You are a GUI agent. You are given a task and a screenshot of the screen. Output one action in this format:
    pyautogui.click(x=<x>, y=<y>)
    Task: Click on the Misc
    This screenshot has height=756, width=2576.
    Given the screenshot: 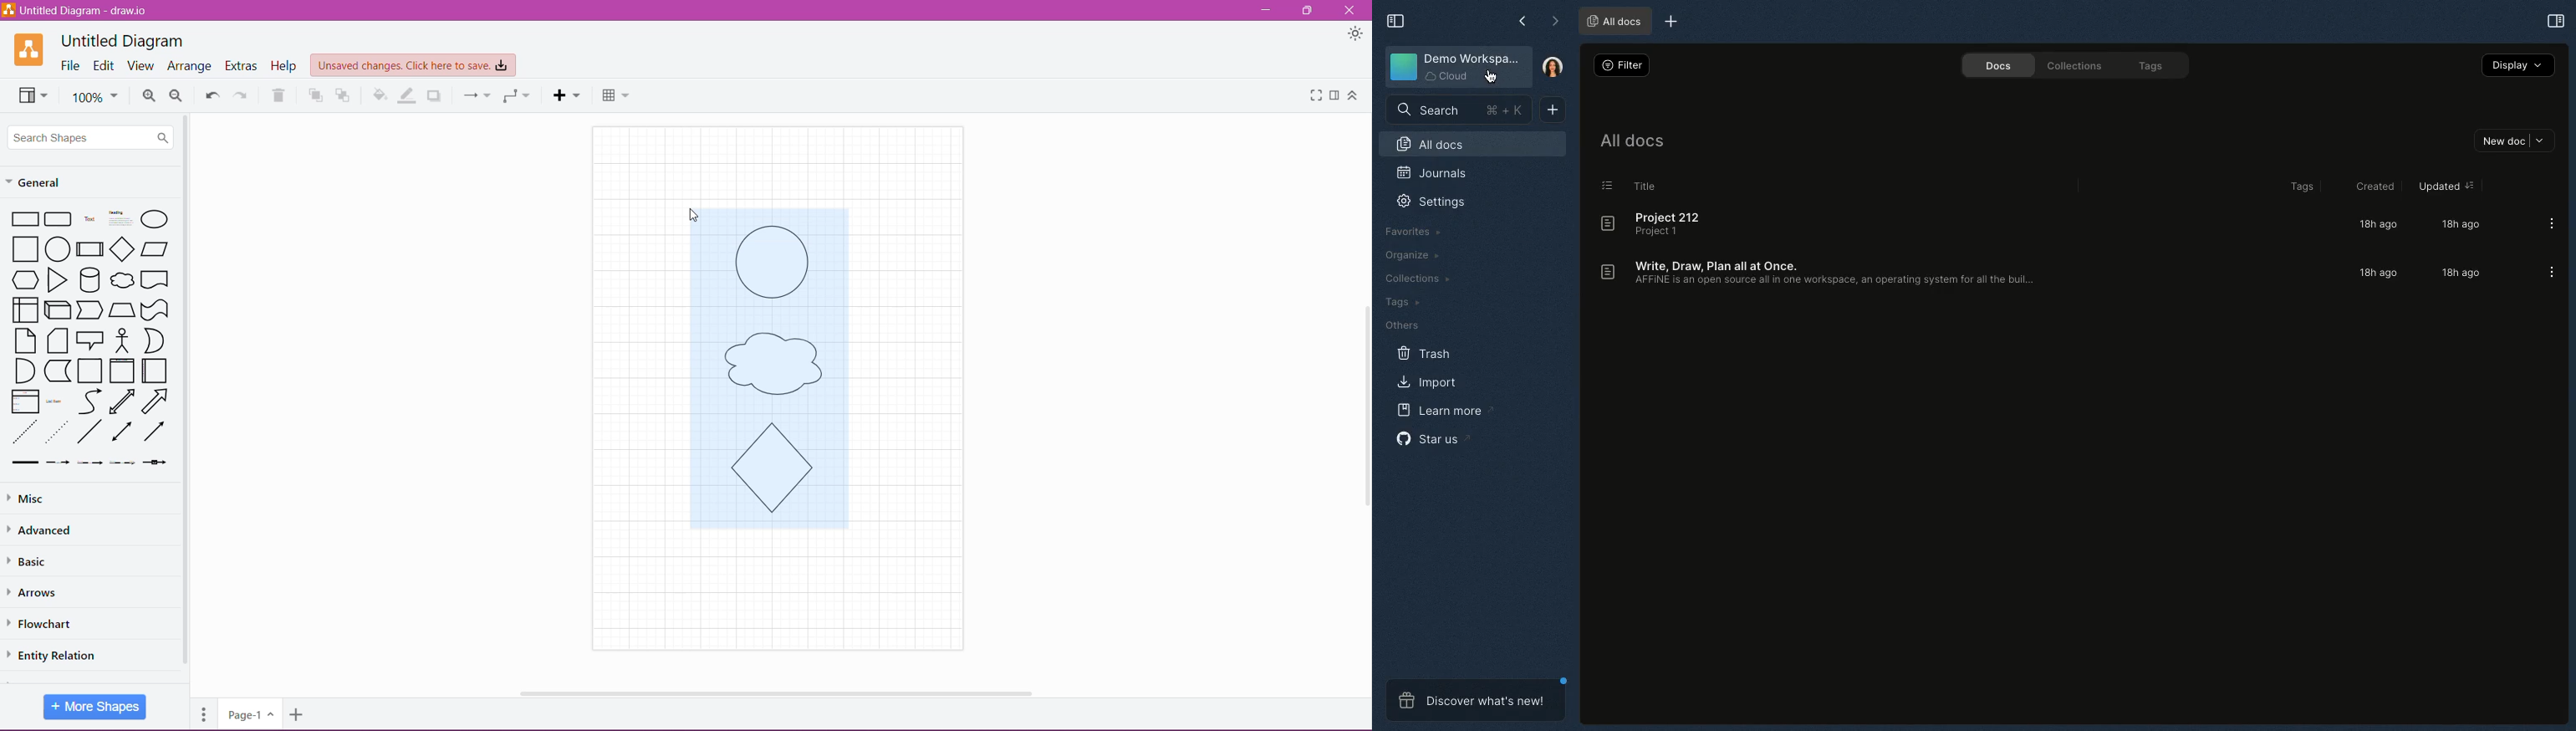 What is the action you would take?
    pyautogui.click(x=28, y=499)
    